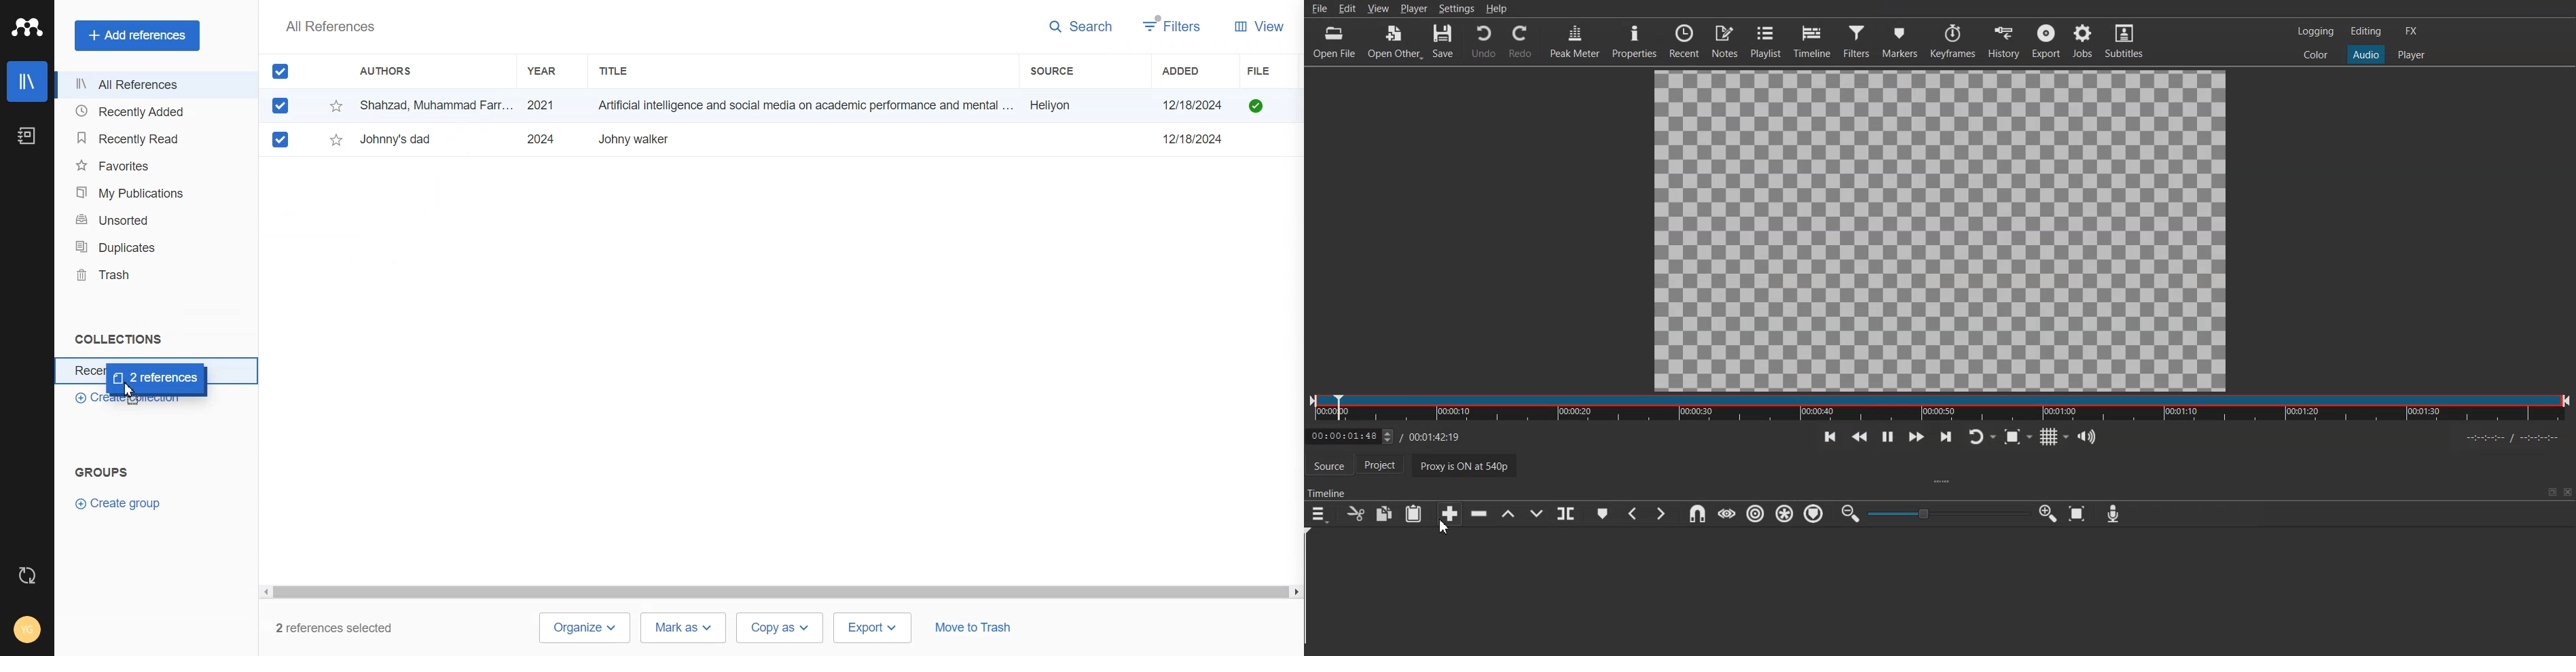 The height and width of the screenshot is (672, 2576). I want to click on Logo, so click(26, 26).